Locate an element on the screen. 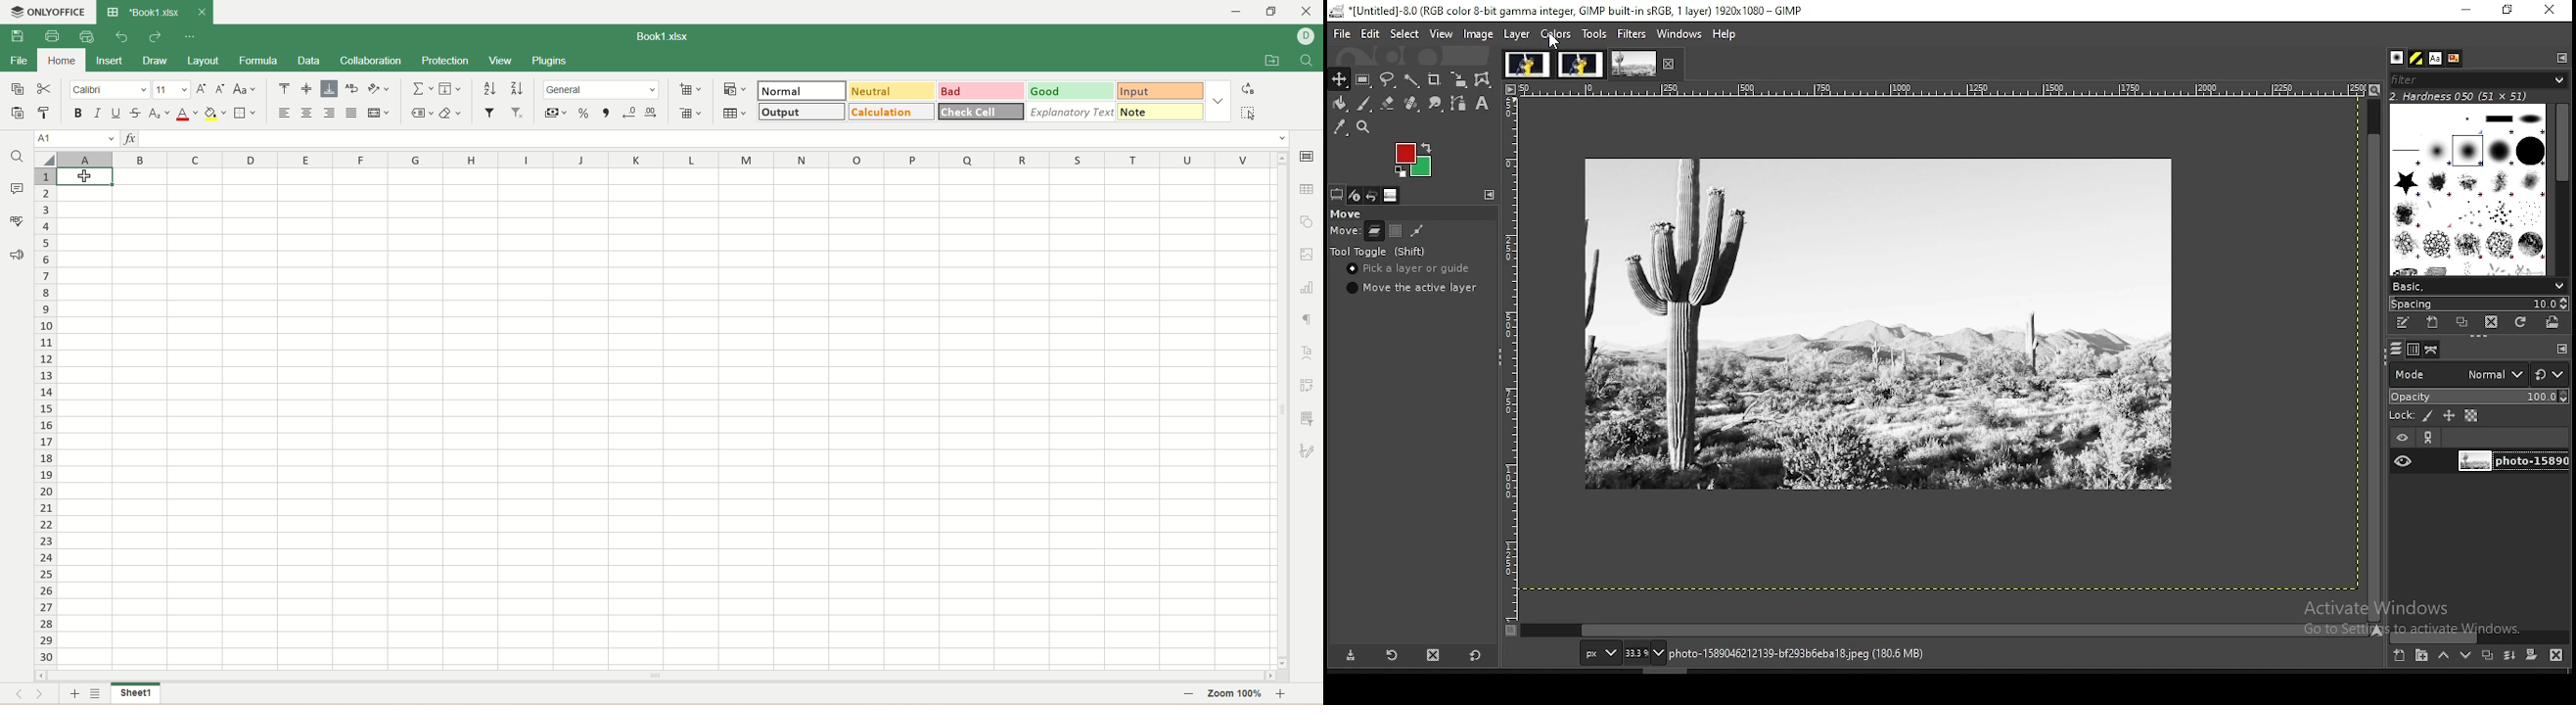 The width and height of the screenshot is (2576, 728). cell position is located at coordinates (78, 139).